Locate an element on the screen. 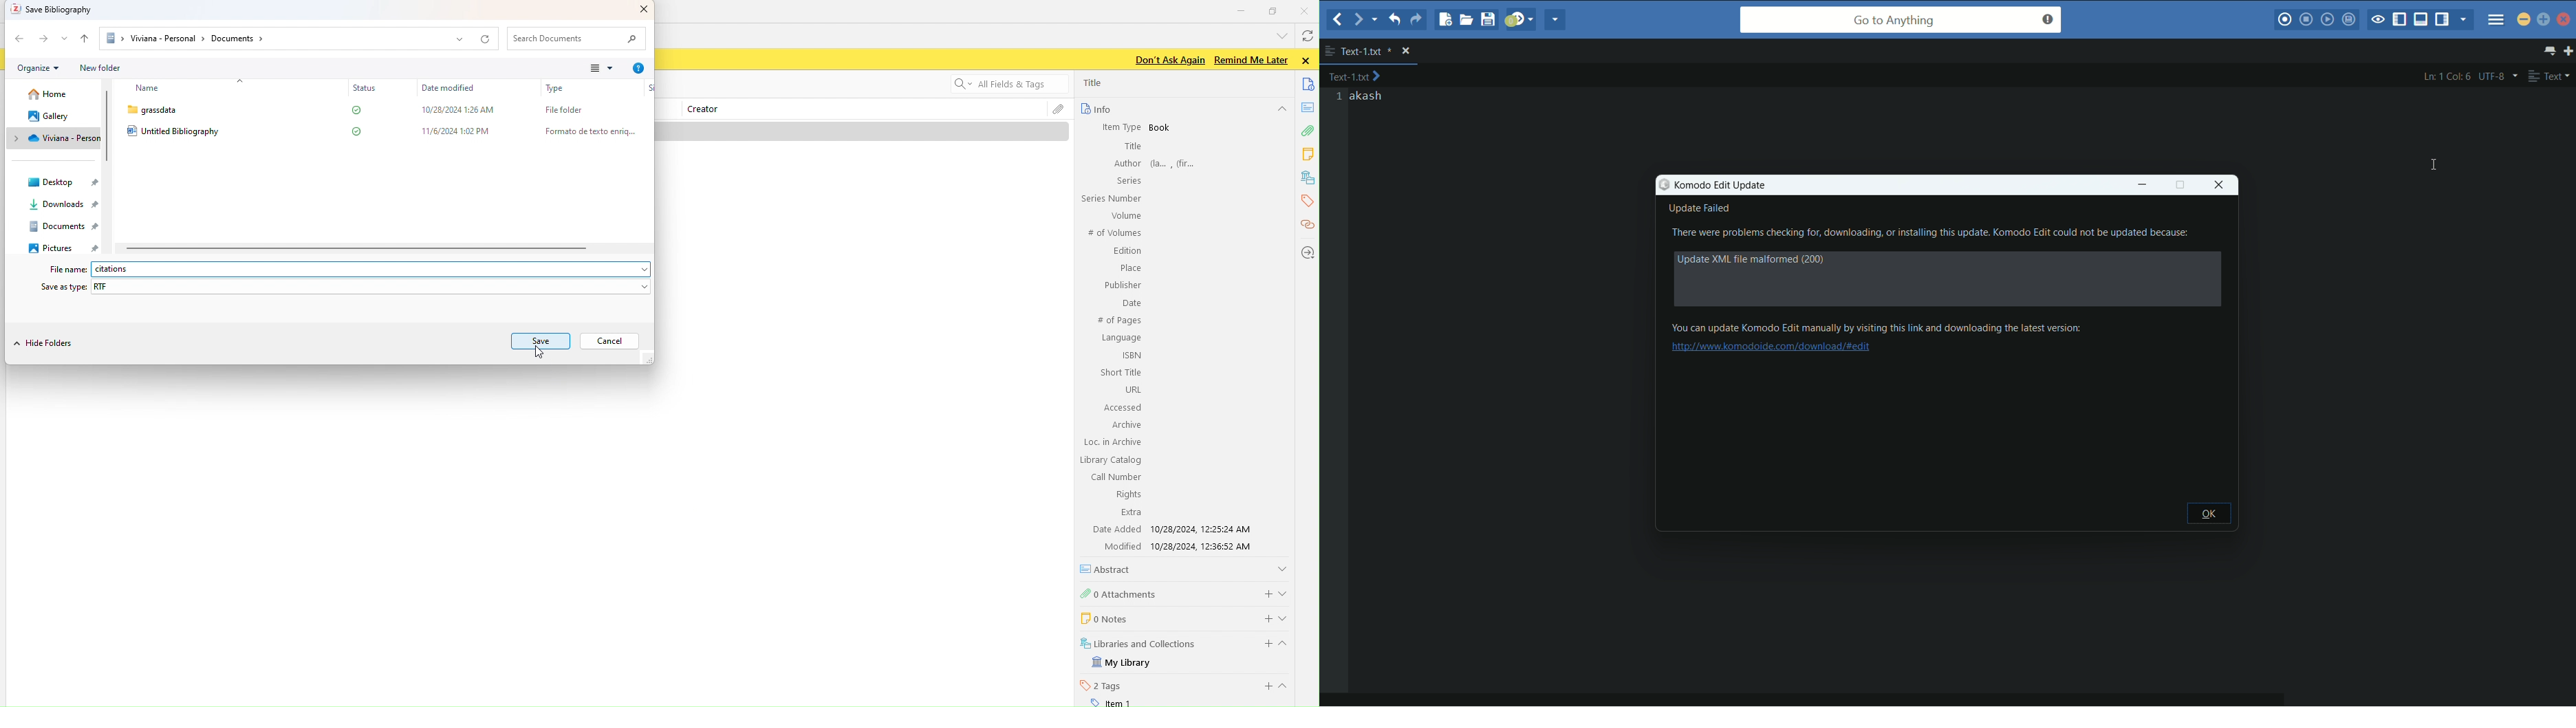  show is located at coordinates (1286, 591).